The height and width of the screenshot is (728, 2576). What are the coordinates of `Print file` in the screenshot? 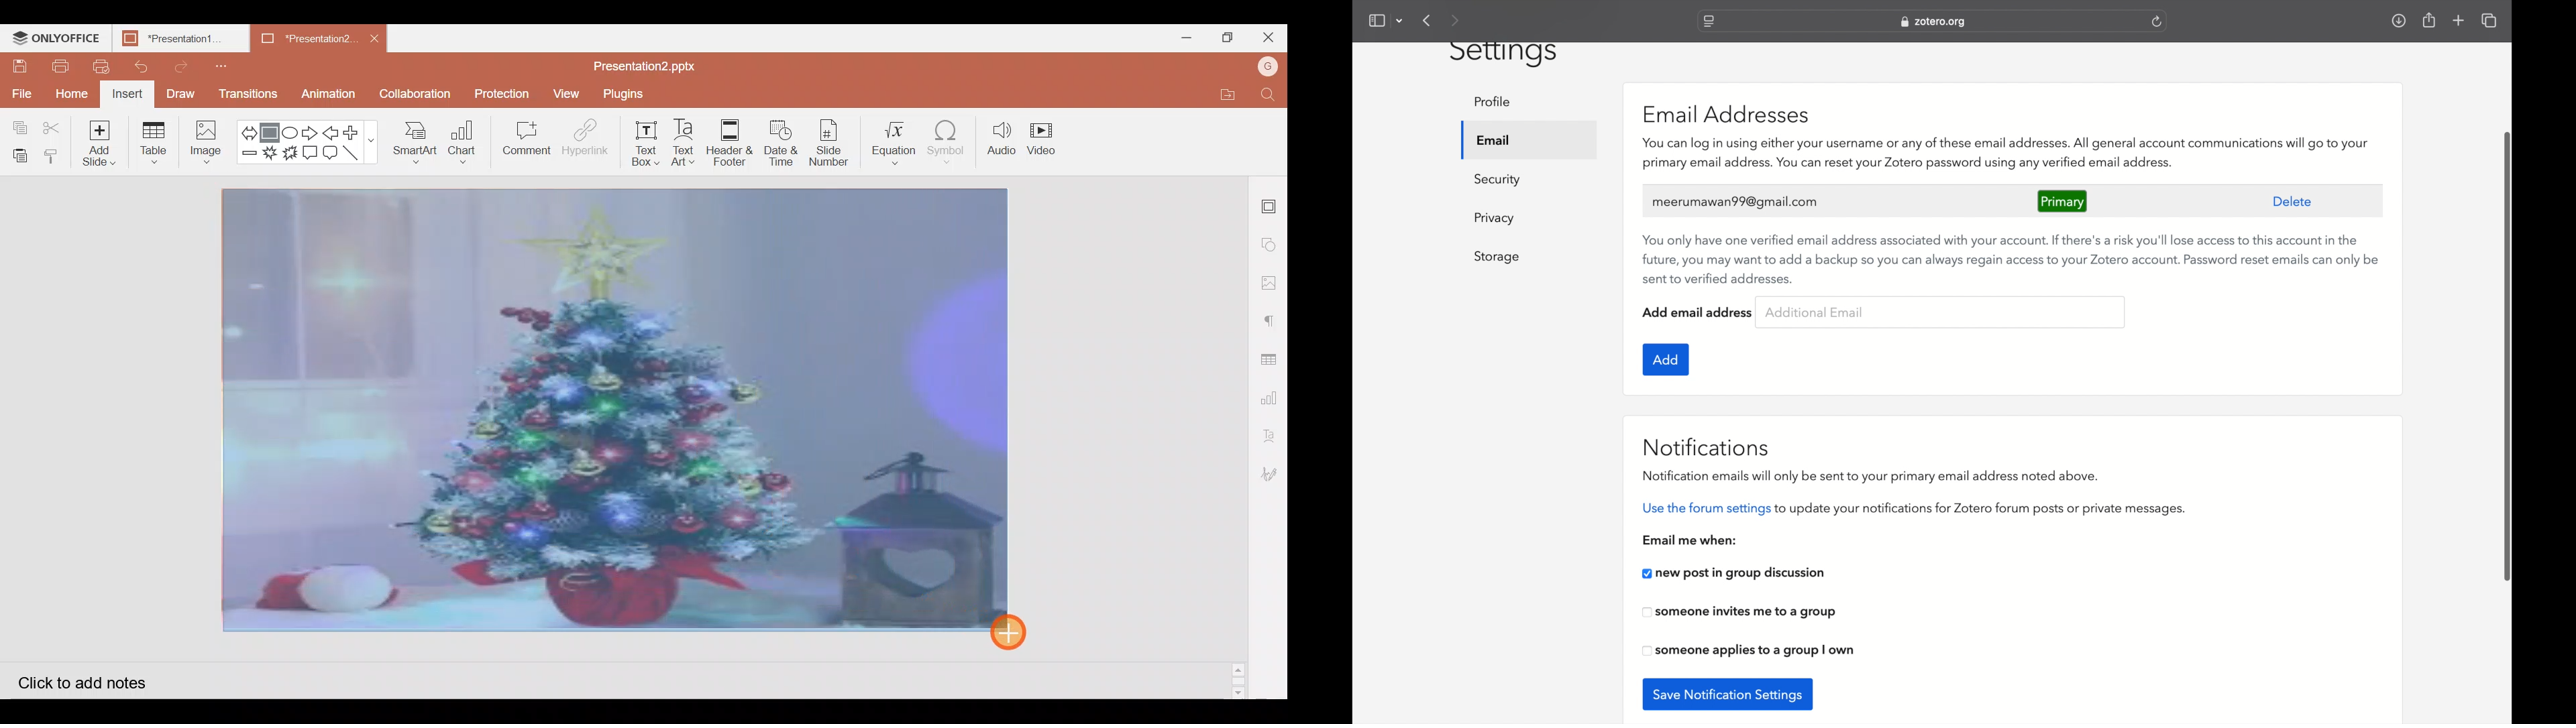 It's located at (55, 67).